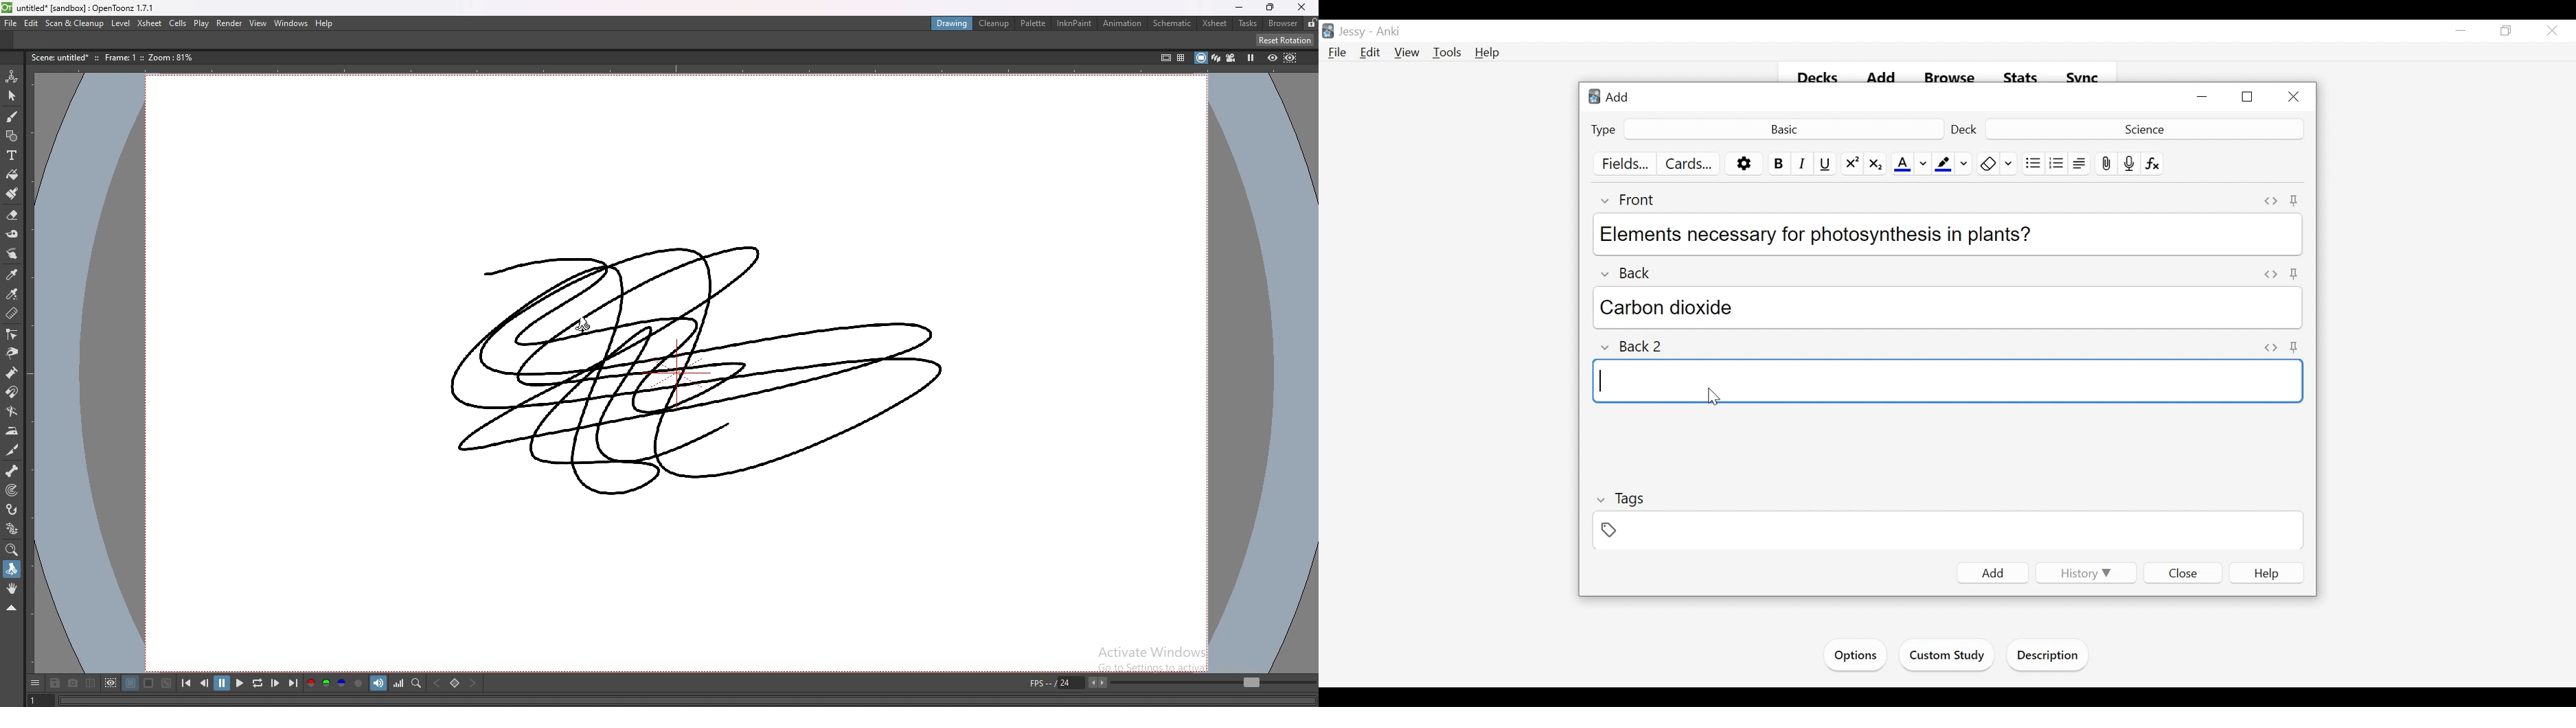  I want to click on cursor, so click(1712, 395).